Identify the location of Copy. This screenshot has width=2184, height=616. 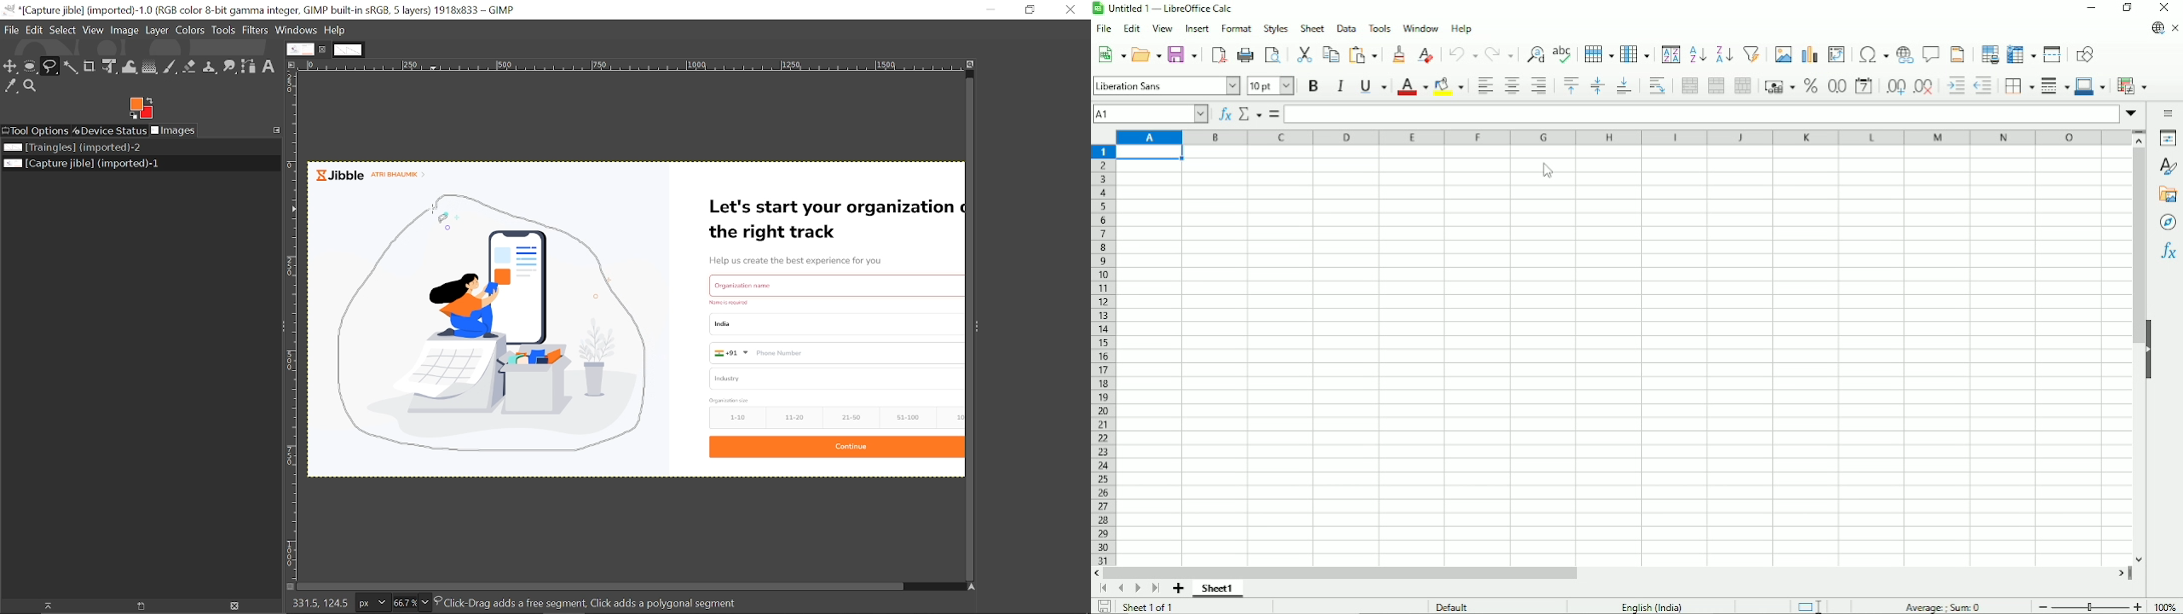
(1330, 54).